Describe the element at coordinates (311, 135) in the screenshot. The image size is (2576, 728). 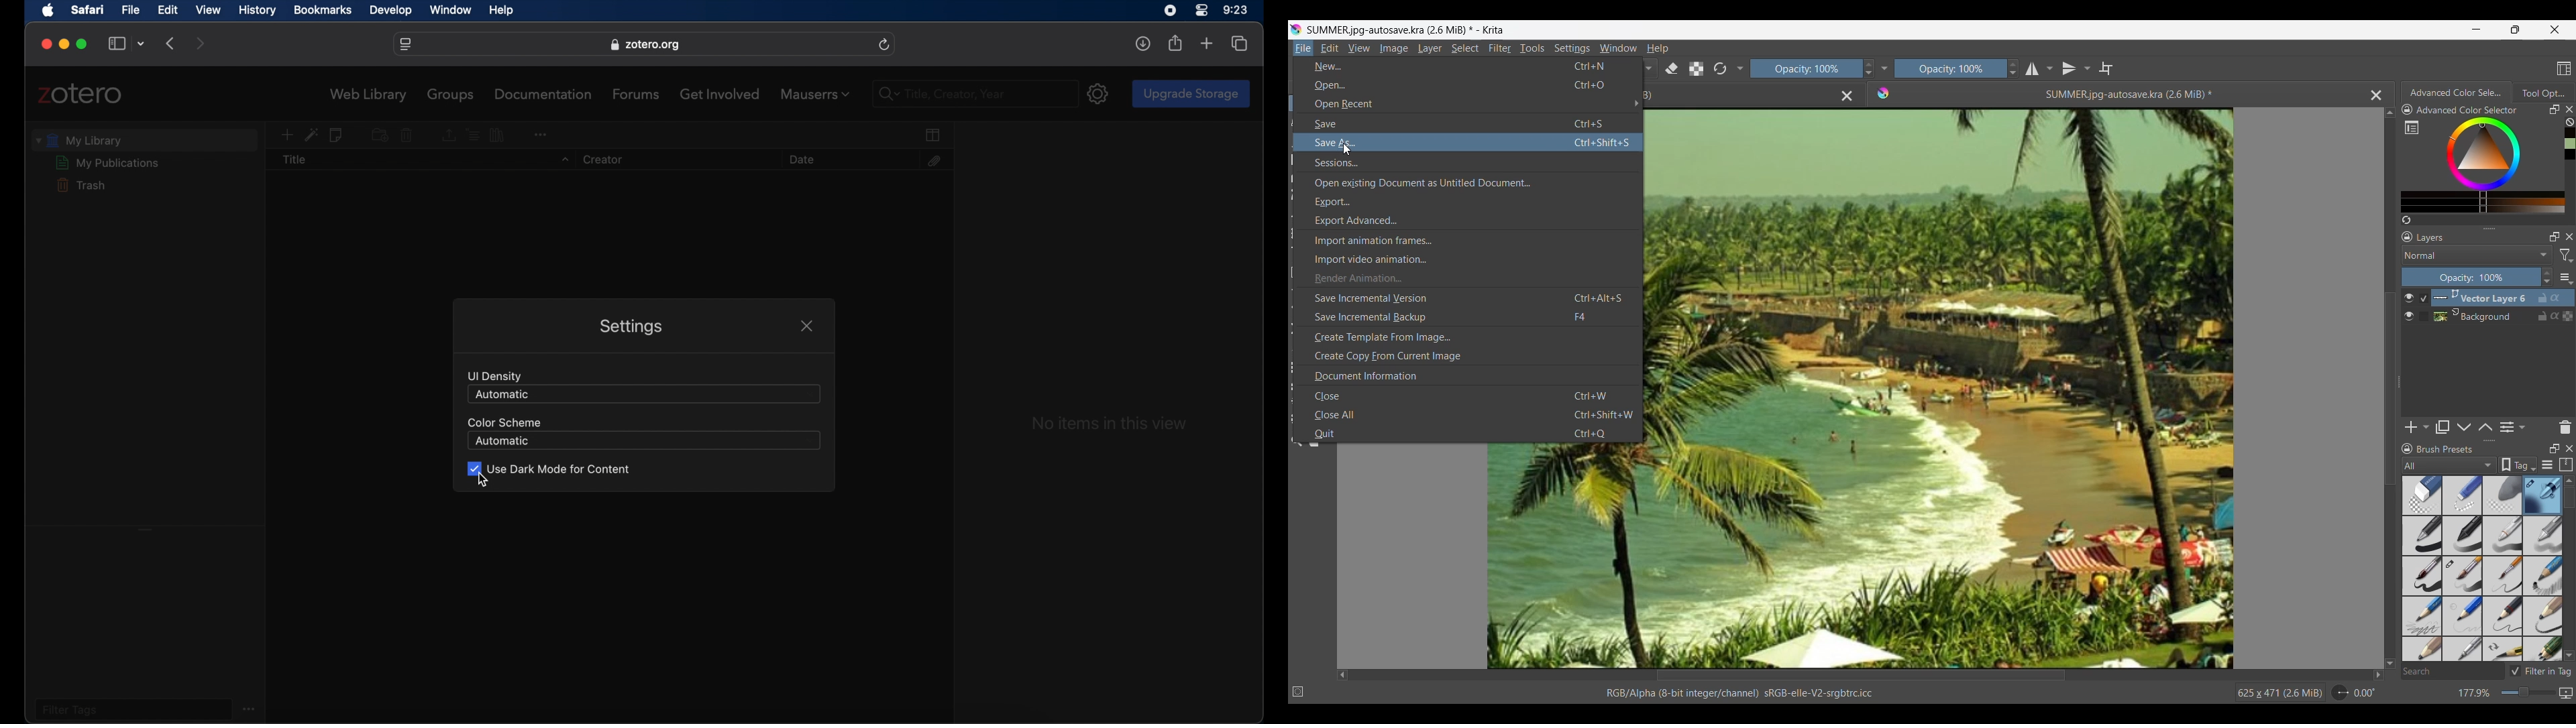
I see `add by identifier` at that location.